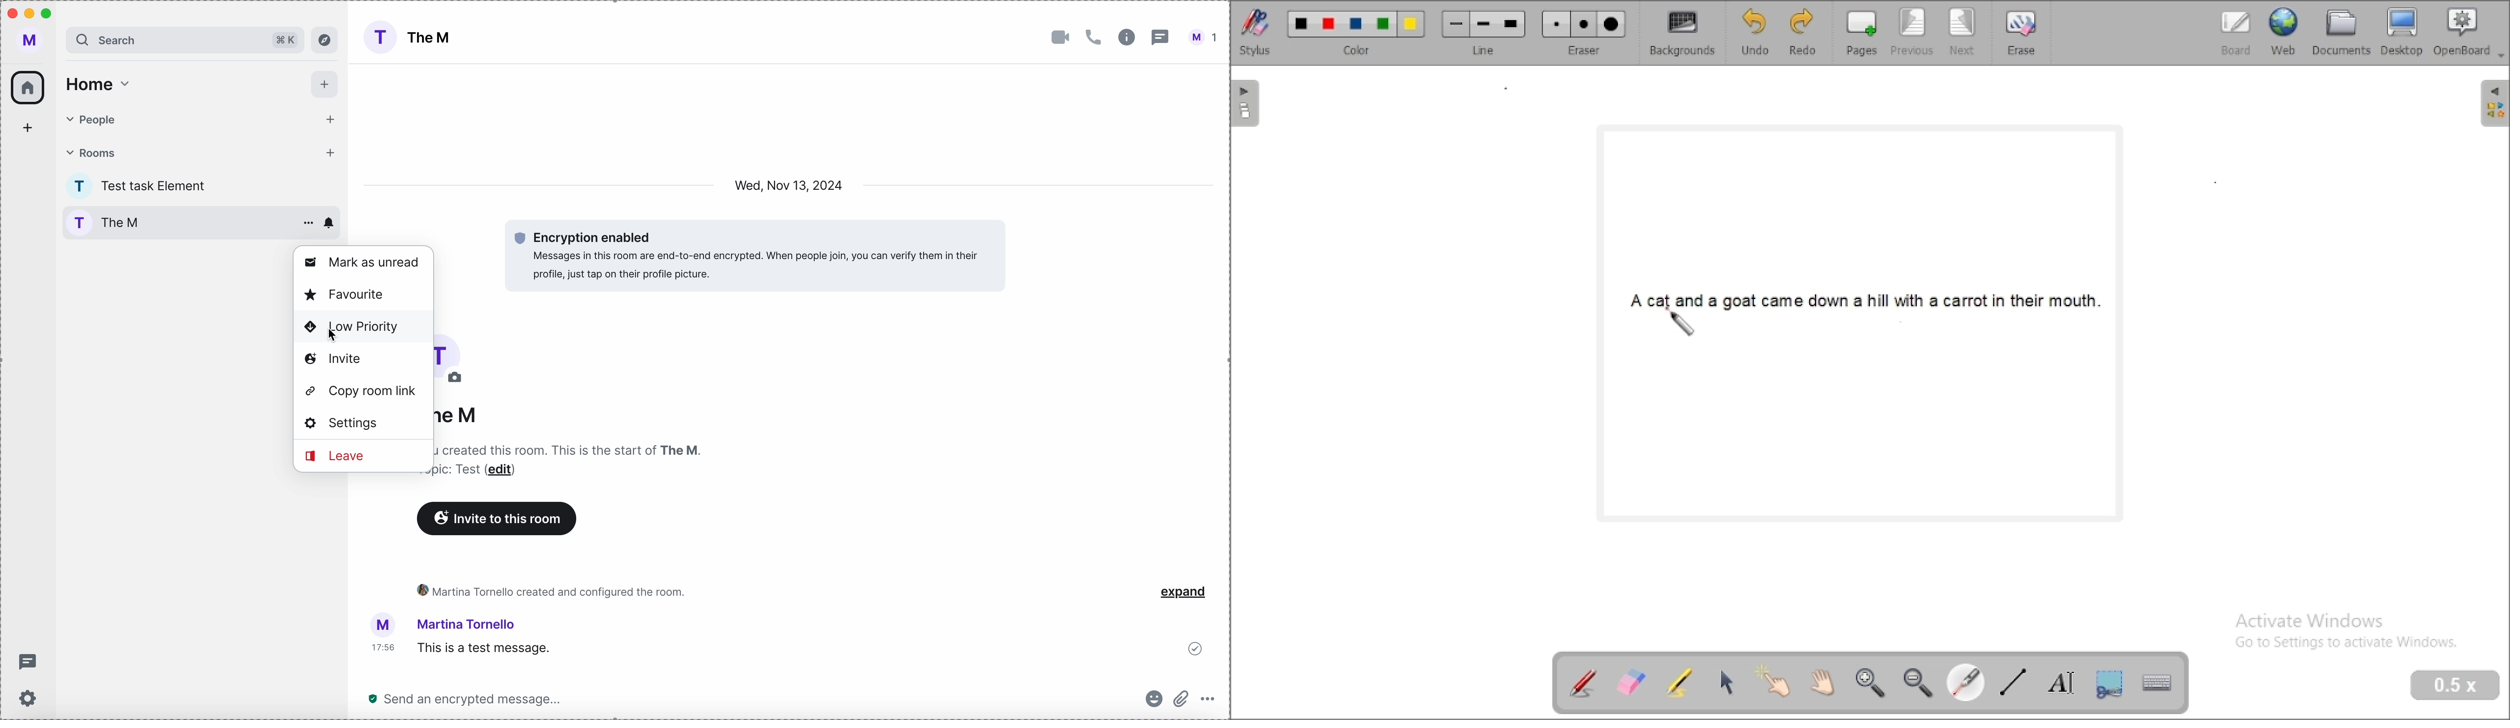  Describe the element at coordinates (1183, 700) in the screenshot. I see `attach file` at that location.